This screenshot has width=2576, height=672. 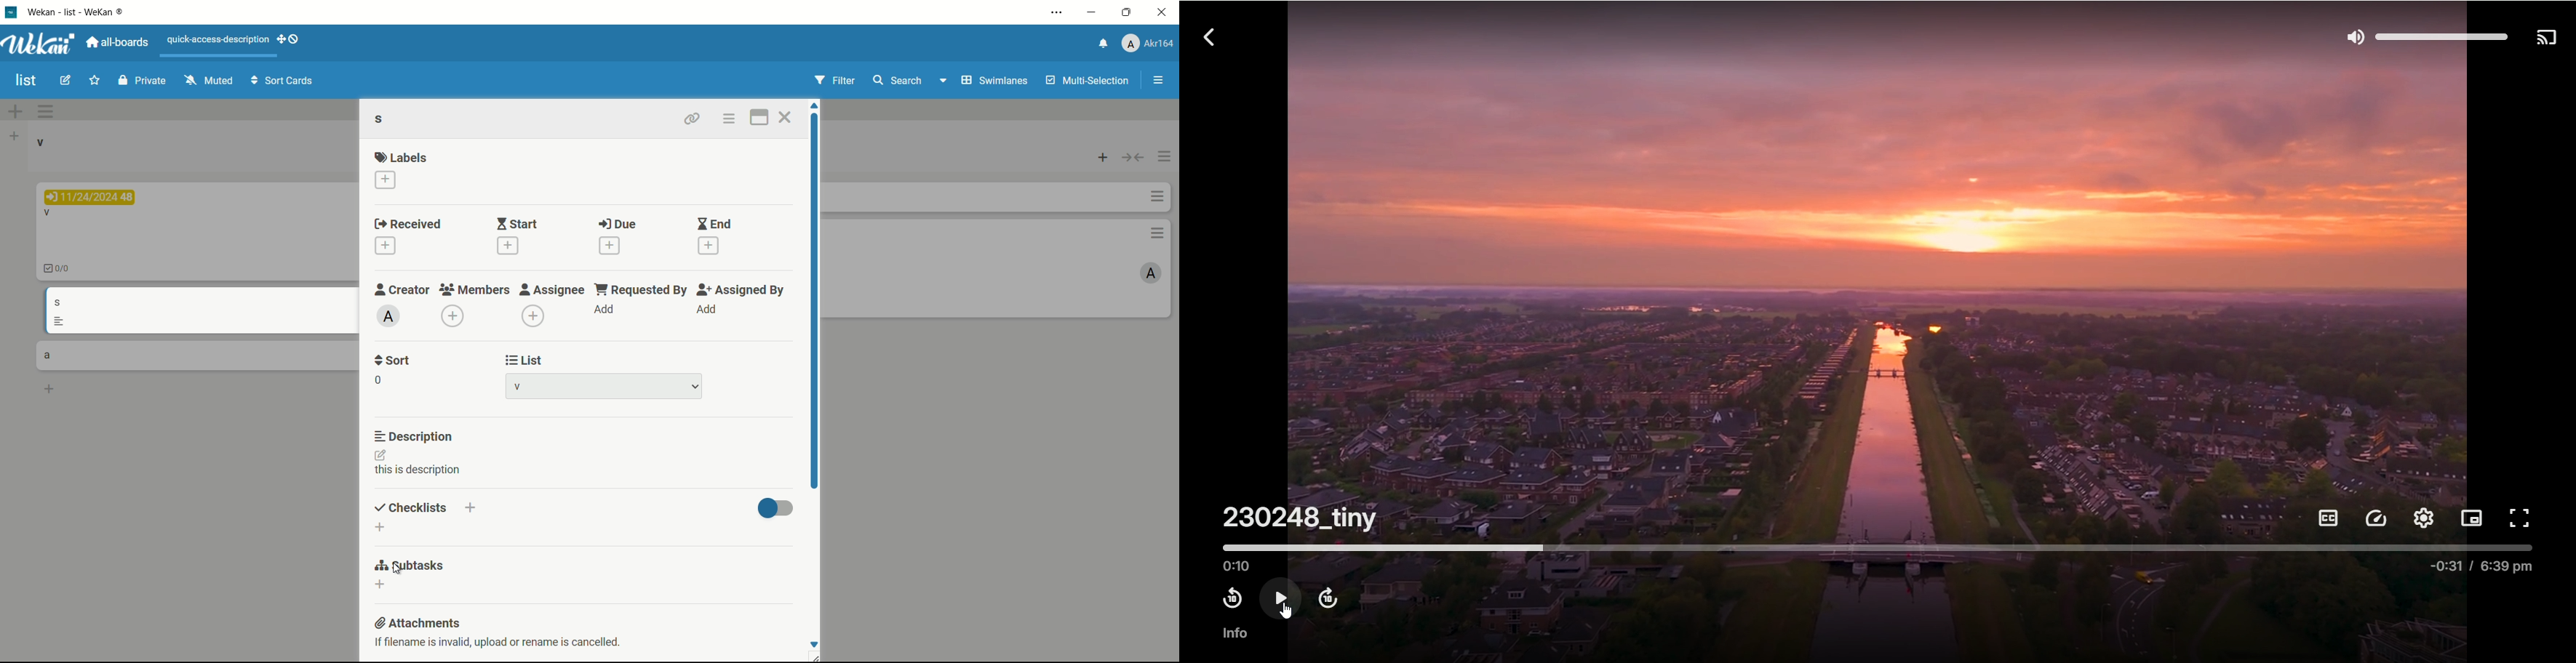 I want to click on muted, so click(x=208, y=80).